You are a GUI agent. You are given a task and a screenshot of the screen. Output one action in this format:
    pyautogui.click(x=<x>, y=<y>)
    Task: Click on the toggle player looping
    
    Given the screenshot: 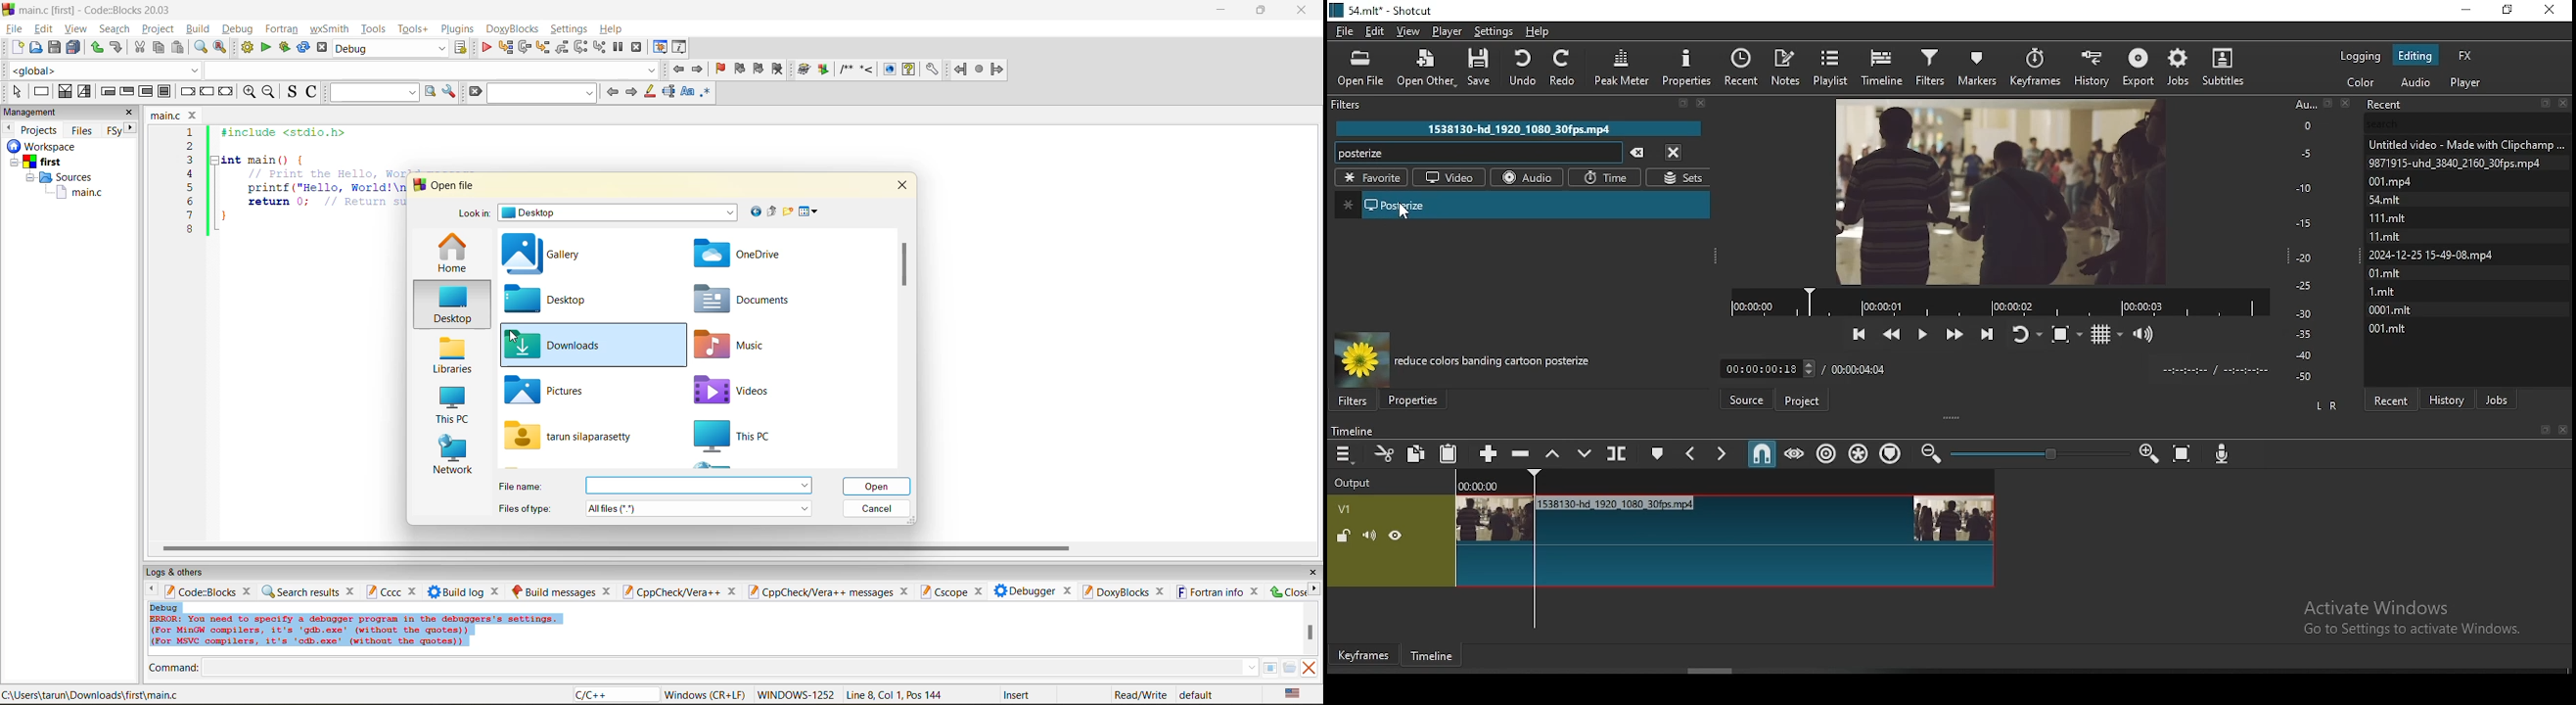 What is the action you would take?
    pyautogui.click(x=2025, y=332)
    